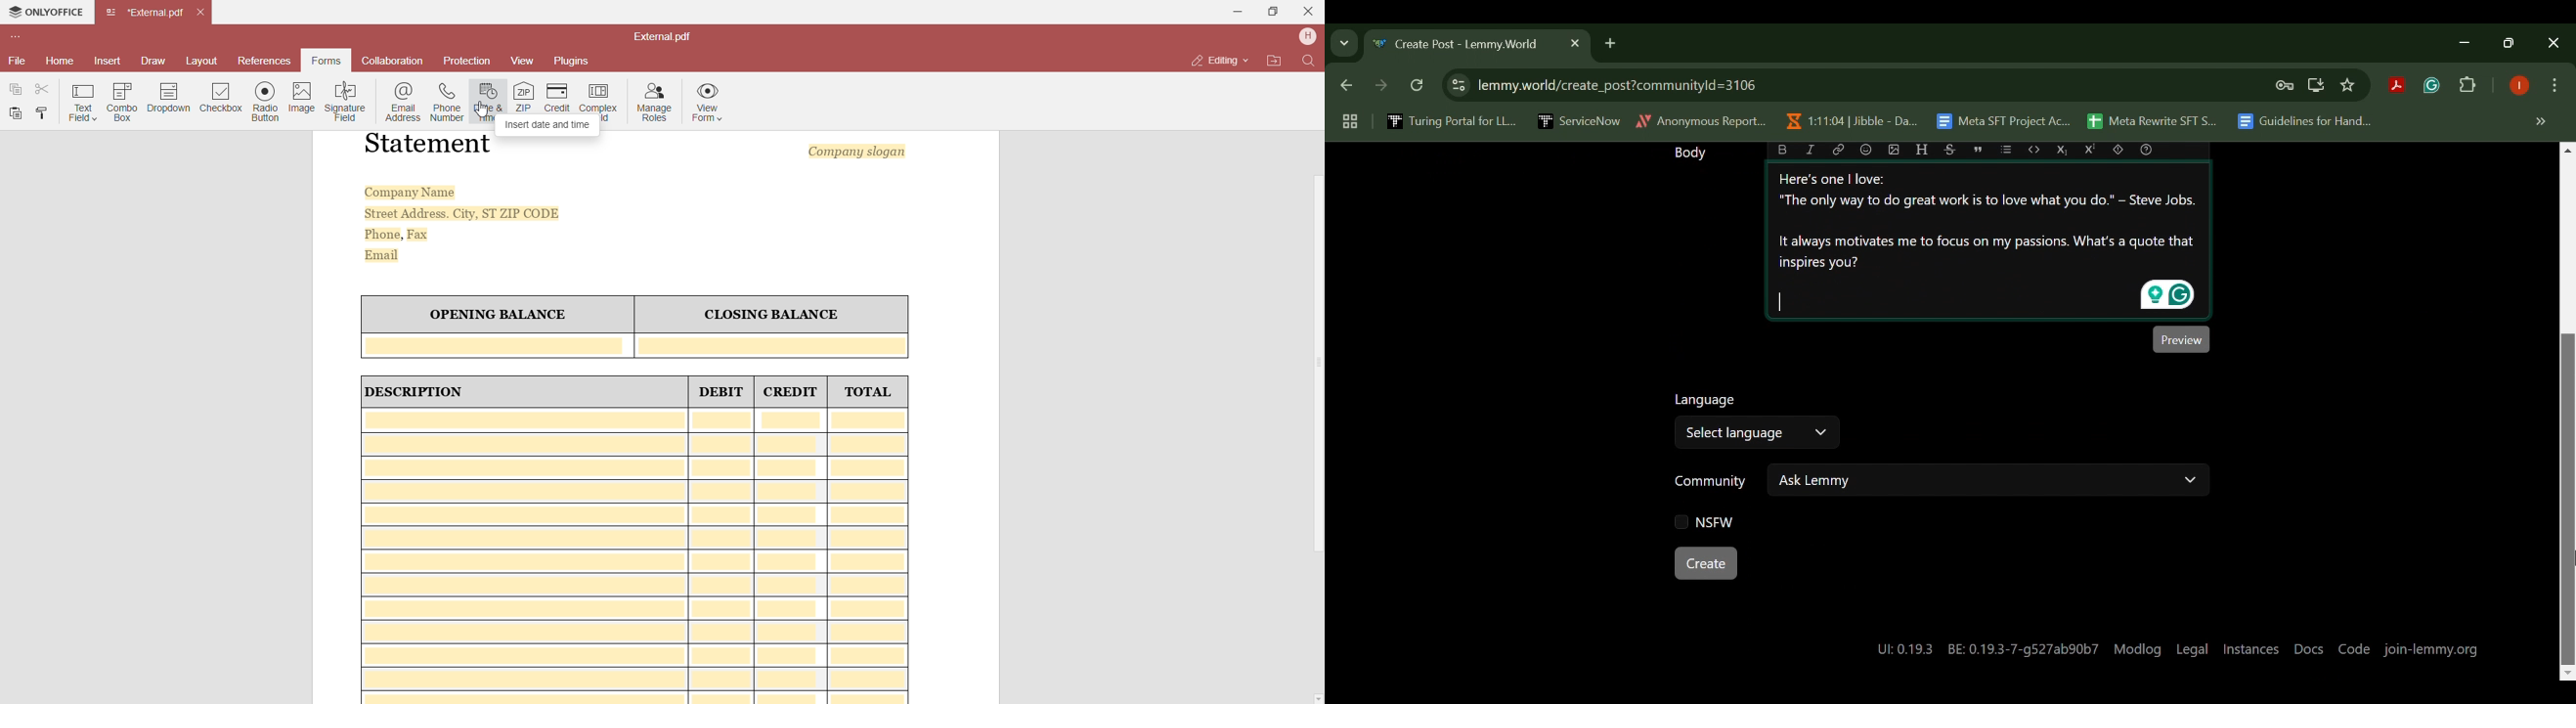  I want to click on Scroll Bar, so click(2566, 413).